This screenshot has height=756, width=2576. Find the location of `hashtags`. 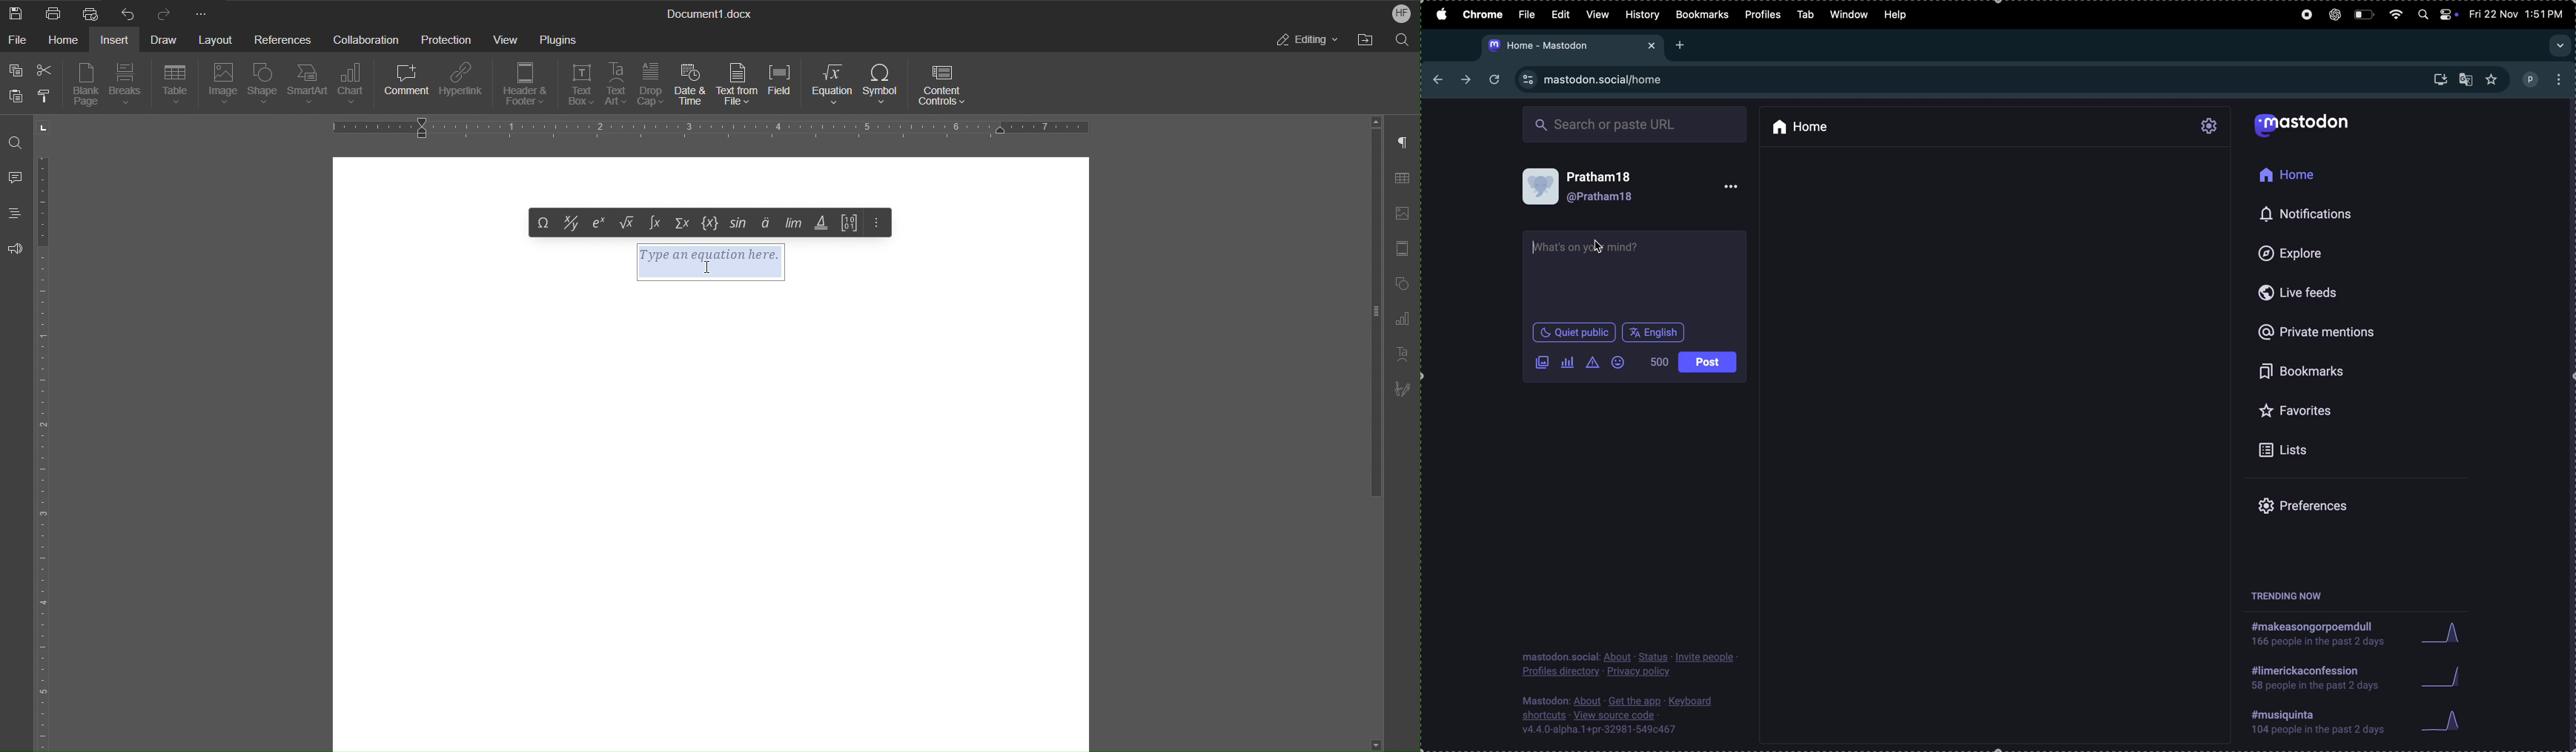

hashtags is located at coordinates (2315, 722).